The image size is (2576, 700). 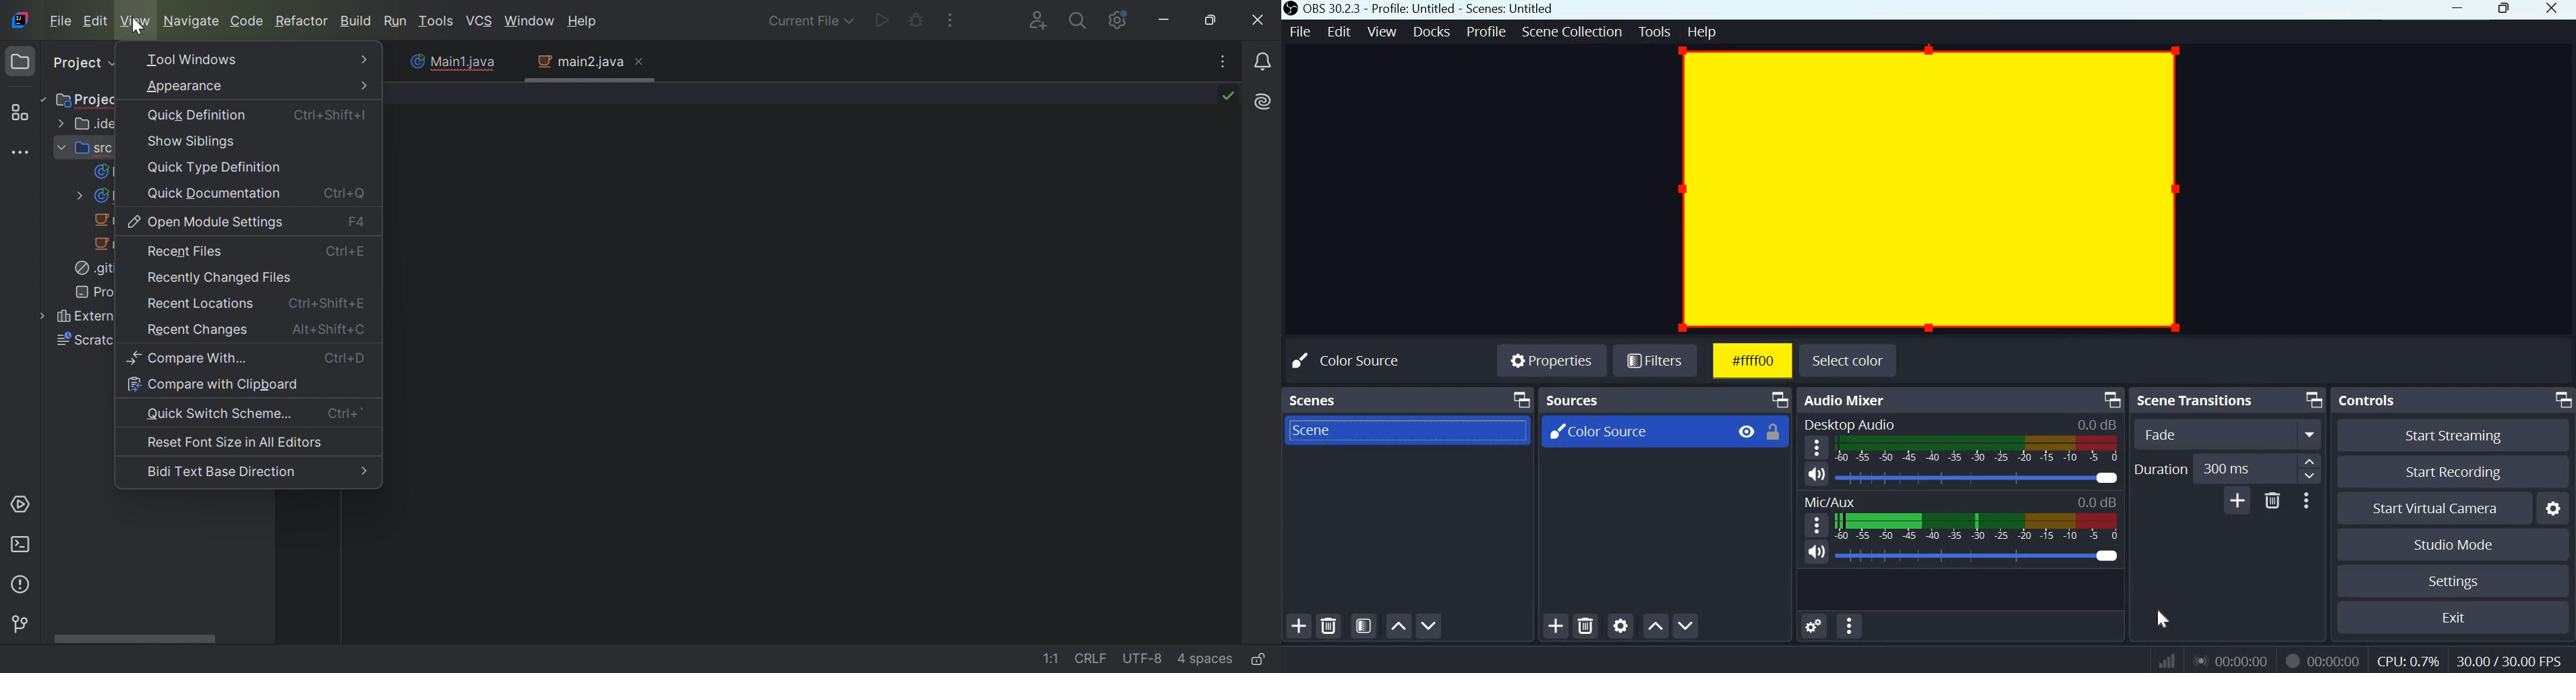 What do you see at coordinates (345, 359) in the screenshot?
I see `Ctrl+D` at bounding box center [345, 359].